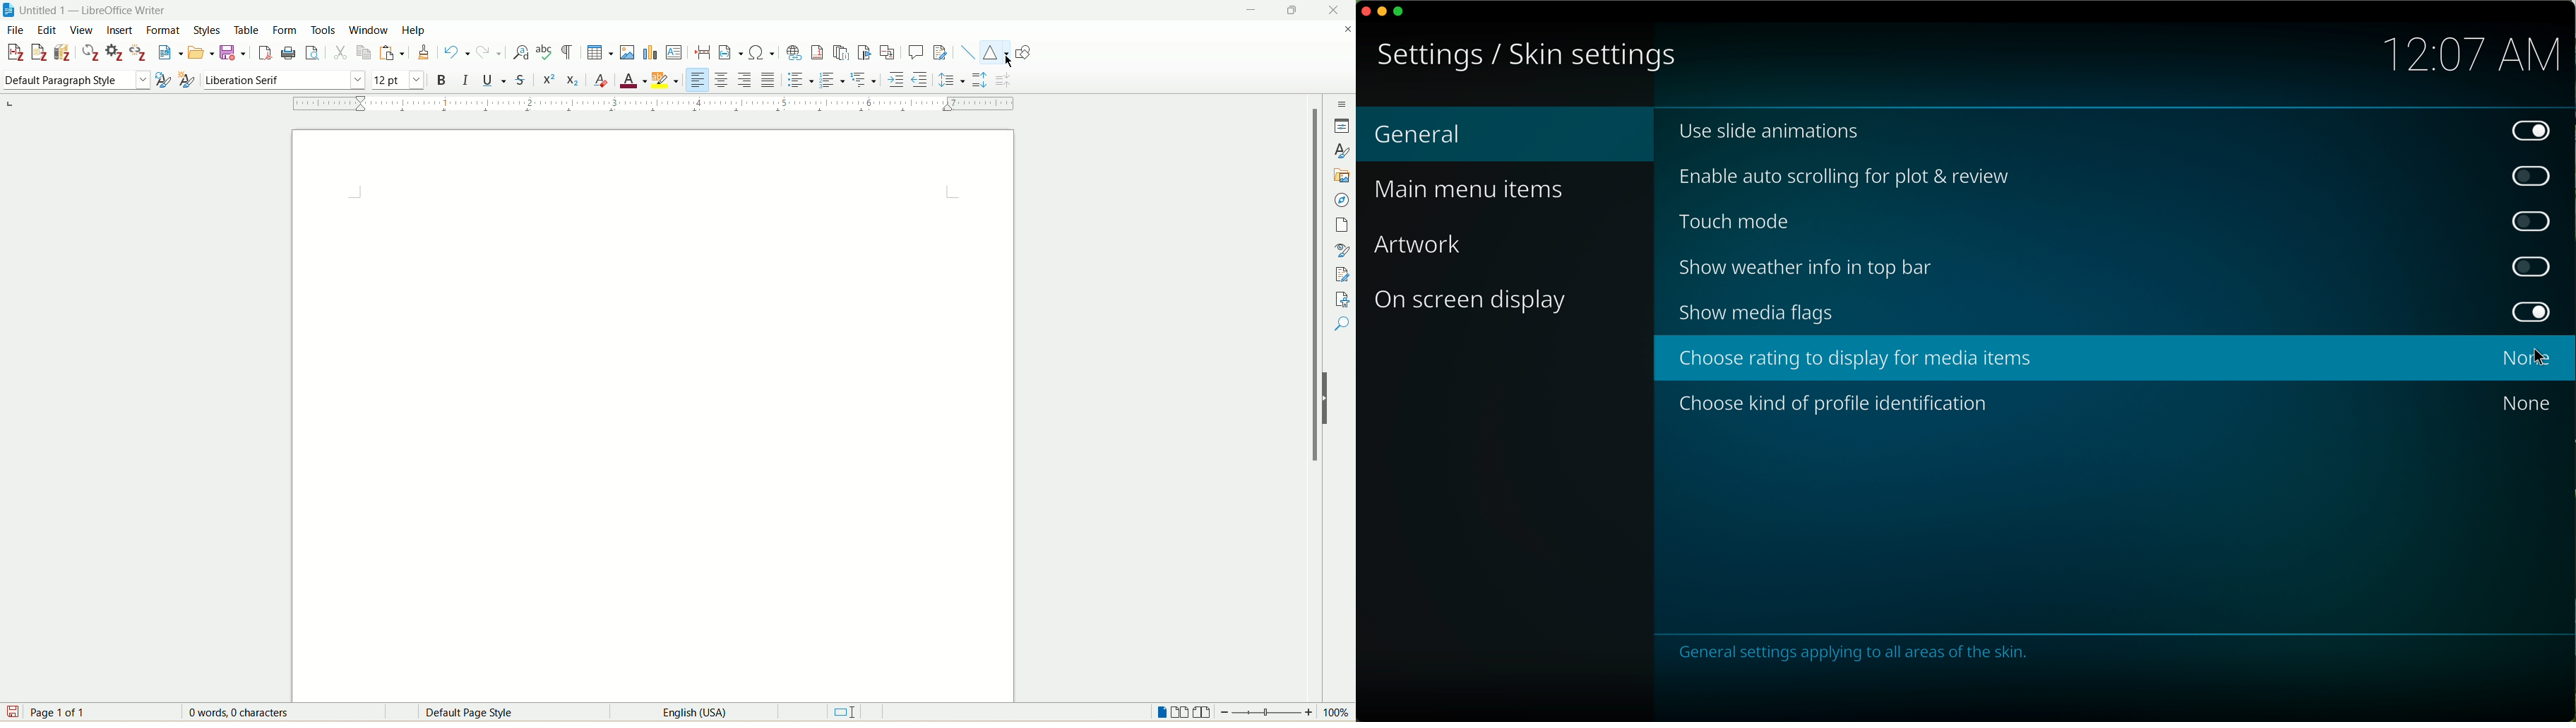 The image size is (2576, 728). Describe the element at coordinates (979, 79) in the screenshot. I see `increase paragraph spacing` at that location.